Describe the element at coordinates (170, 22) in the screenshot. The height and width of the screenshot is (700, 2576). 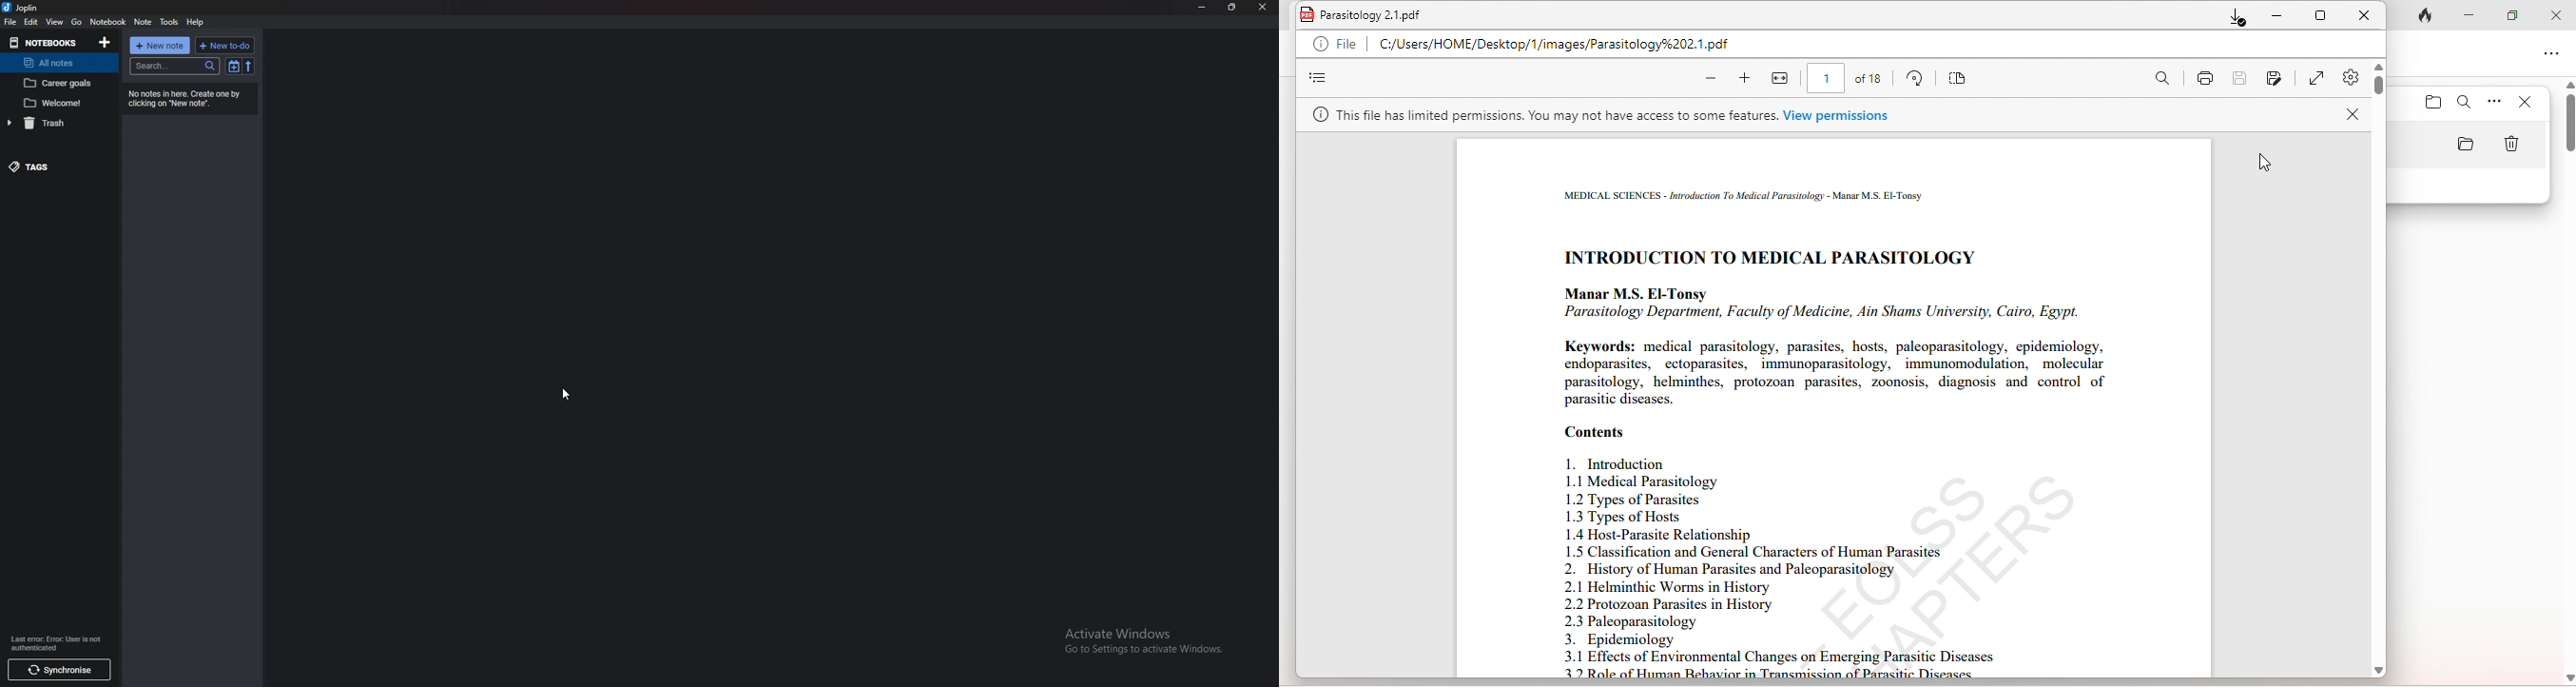
I see `tools` at that location.